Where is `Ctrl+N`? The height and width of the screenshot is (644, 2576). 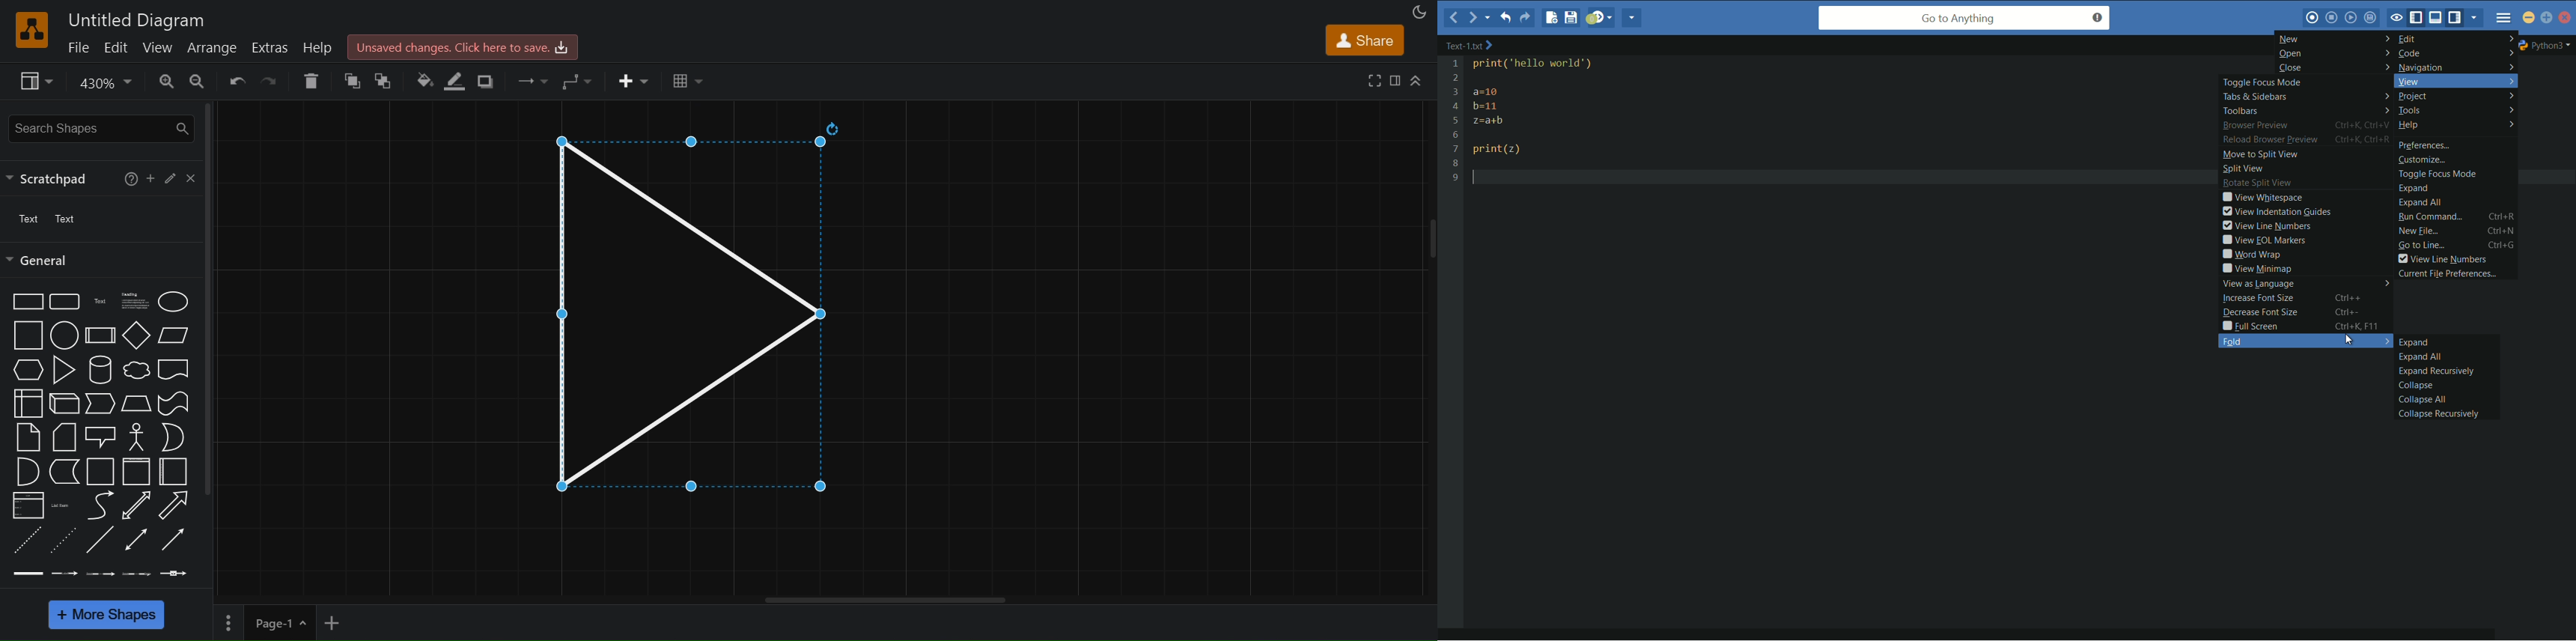
Ctrl+N is located at coordinates (2504, 230).